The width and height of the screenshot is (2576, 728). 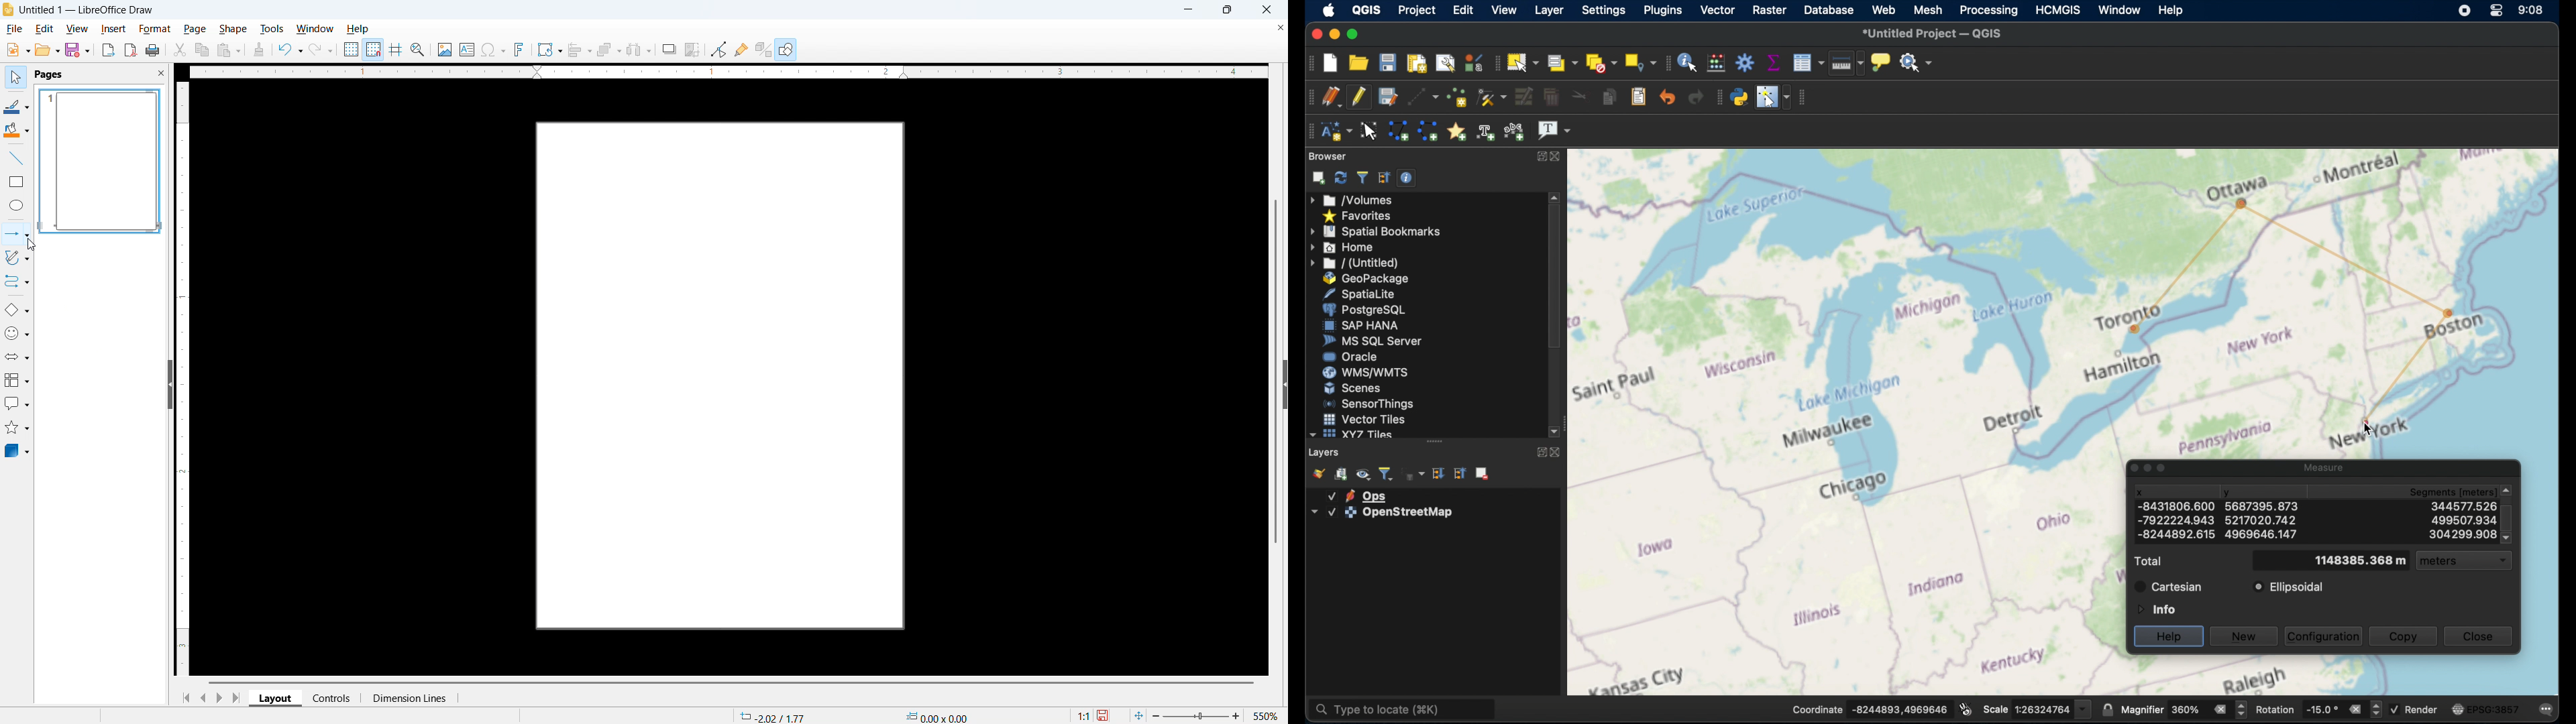 What do you see at coordinates (786, 49) in the screenshot?
I see `Help ` at bounding box center [786, 49].